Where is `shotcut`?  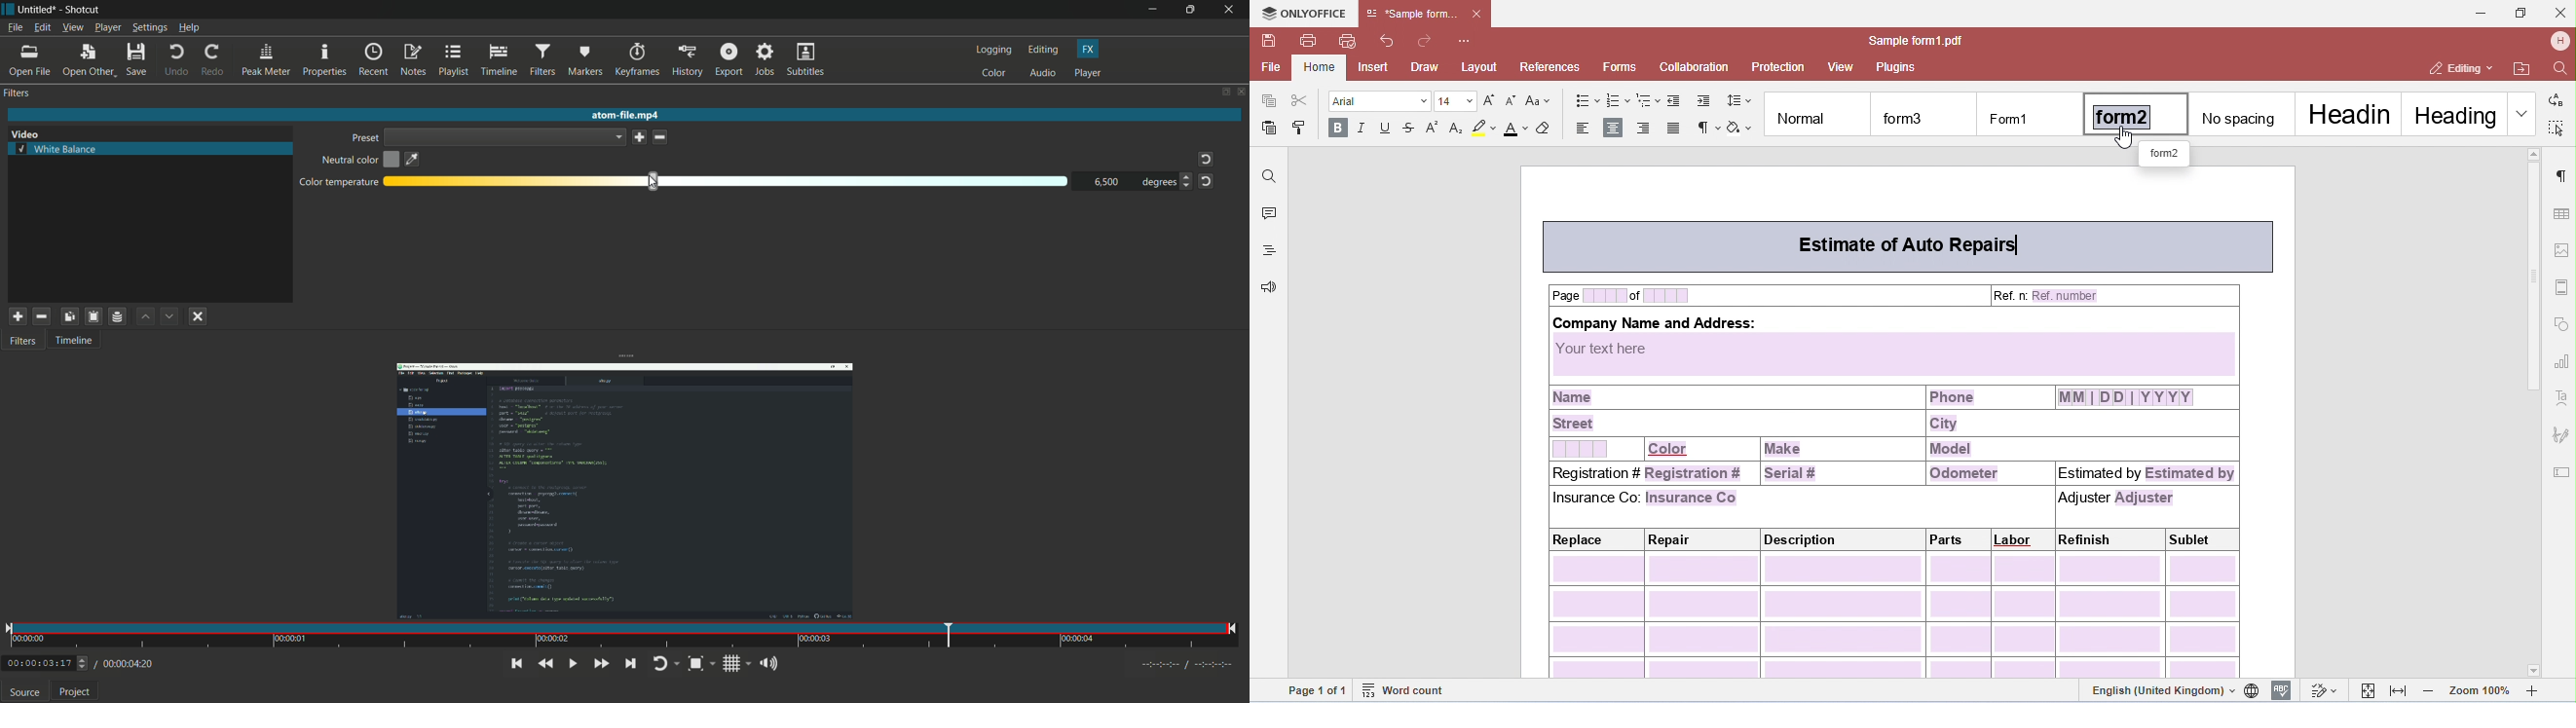 shotcut is located at coordinates (83, 10).